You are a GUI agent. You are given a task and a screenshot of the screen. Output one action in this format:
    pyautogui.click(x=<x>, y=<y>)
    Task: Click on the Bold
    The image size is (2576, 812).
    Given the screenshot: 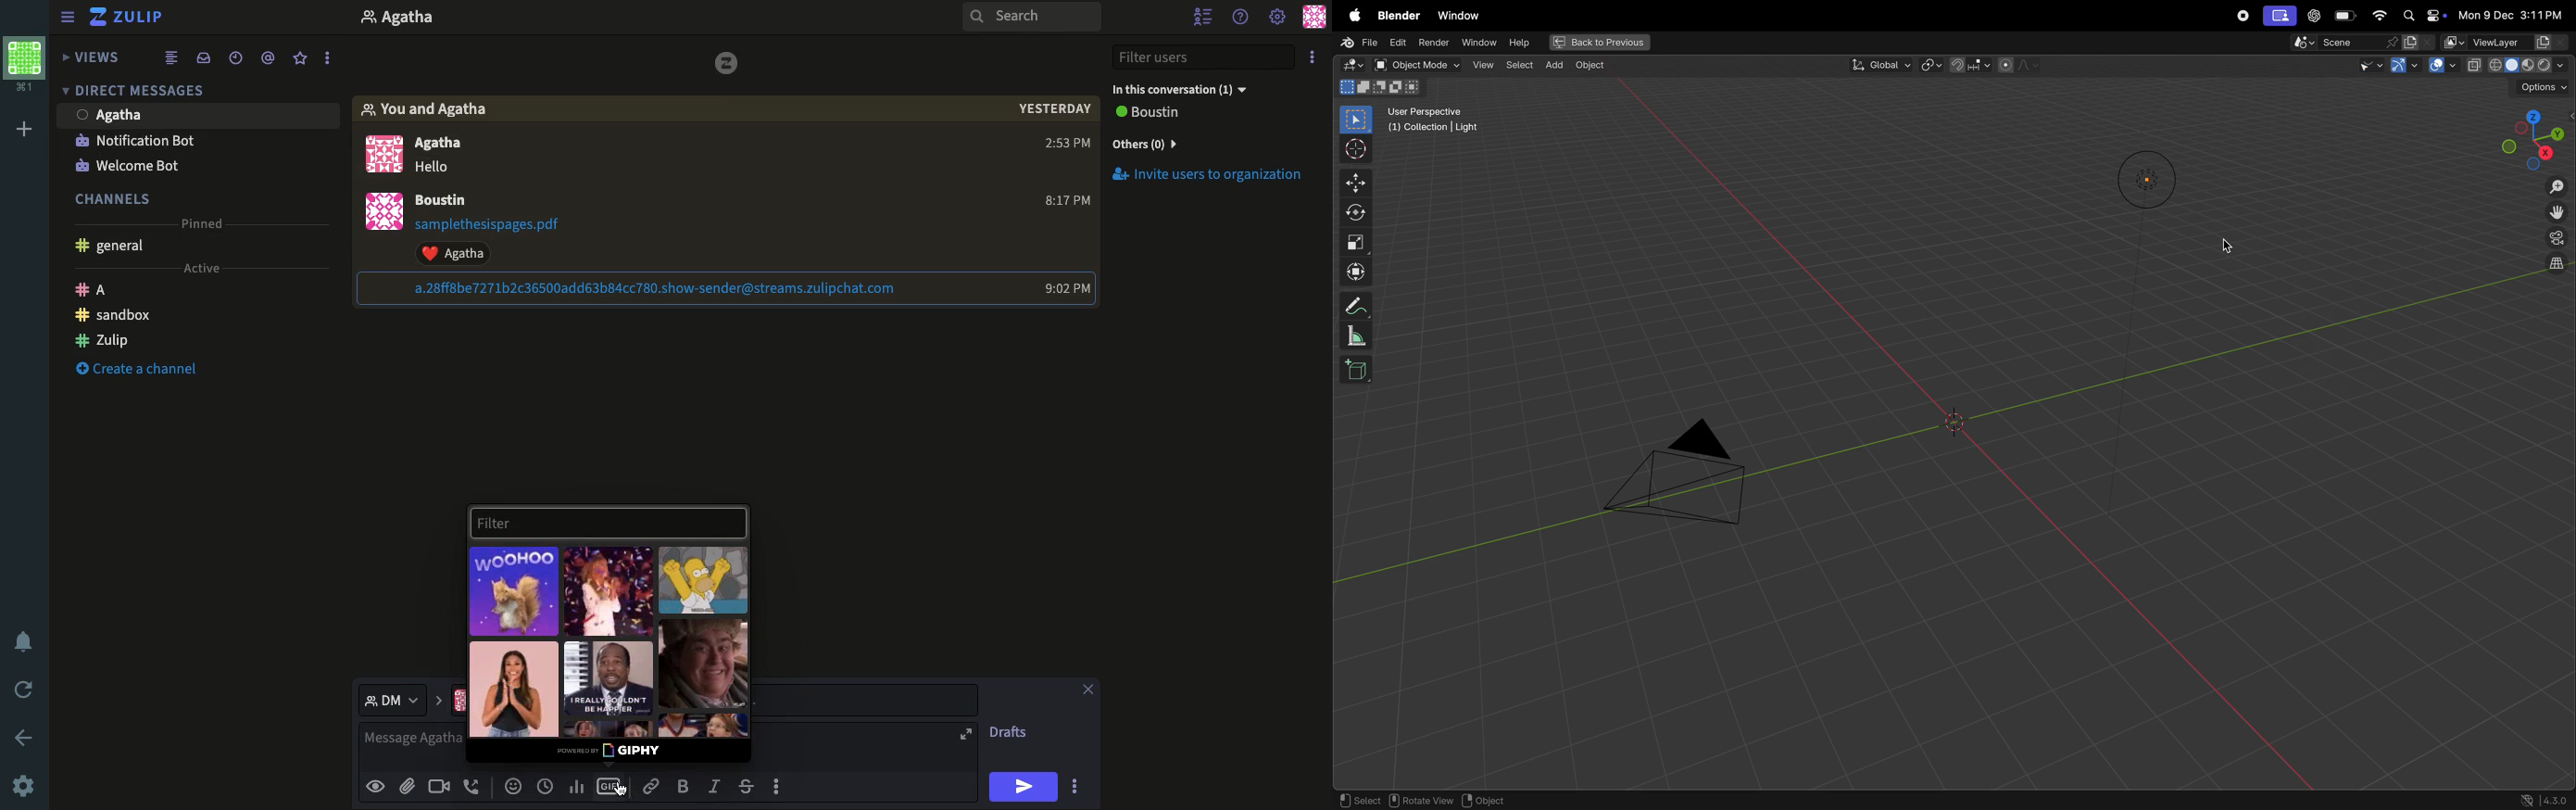 What is the action you would take?
    pyautogui.click(x=684, y=785)
    